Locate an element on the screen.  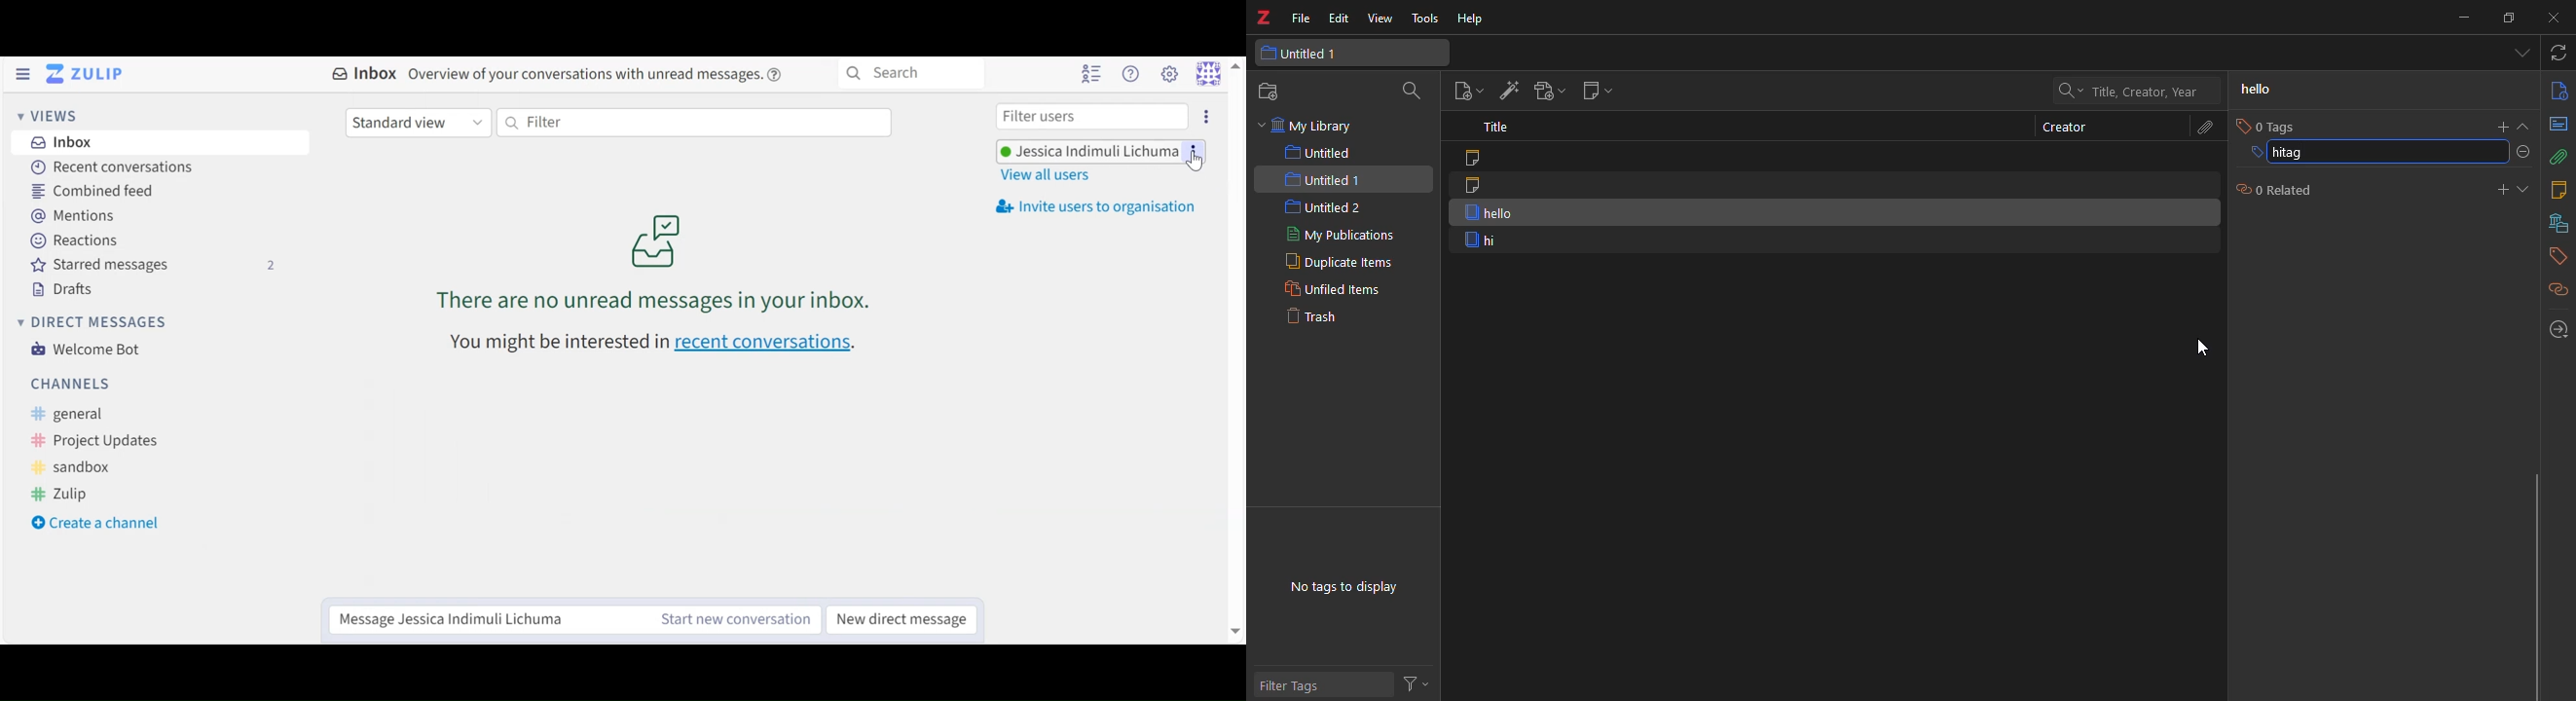
Recent Conversations is located at coordinates (110, 167).